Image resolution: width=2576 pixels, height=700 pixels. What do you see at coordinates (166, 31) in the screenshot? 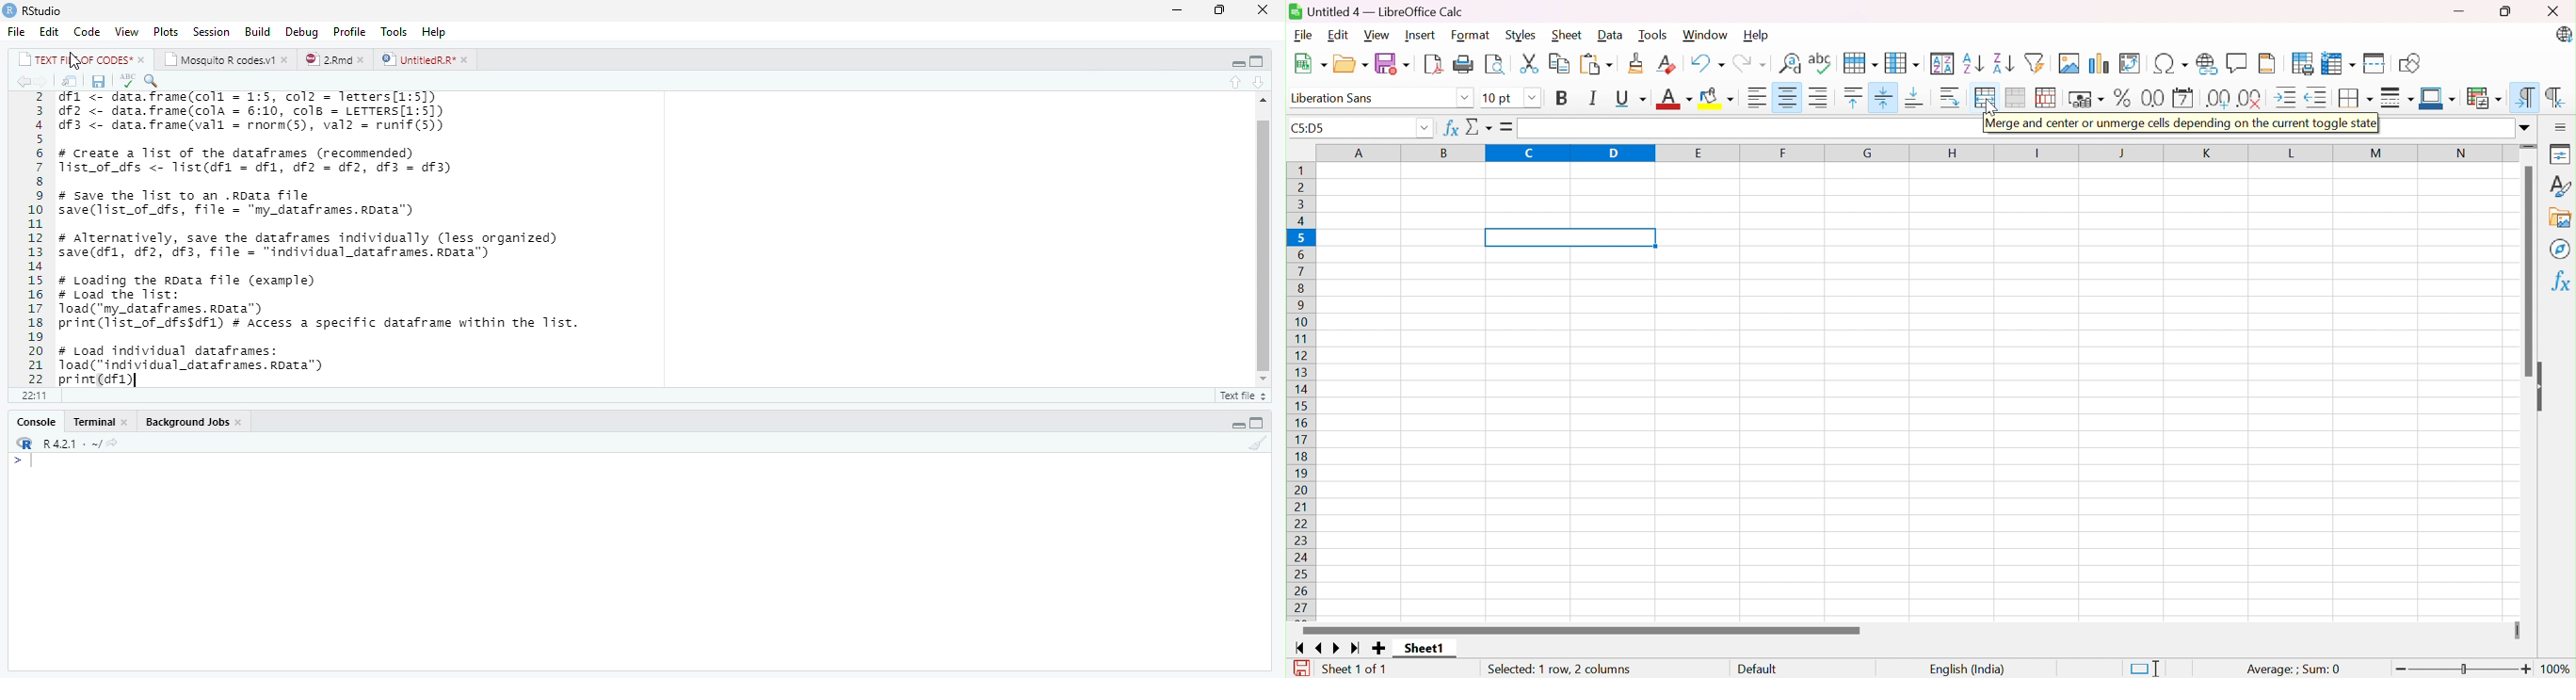
I see `Plots` at bounding box center [166, 31].